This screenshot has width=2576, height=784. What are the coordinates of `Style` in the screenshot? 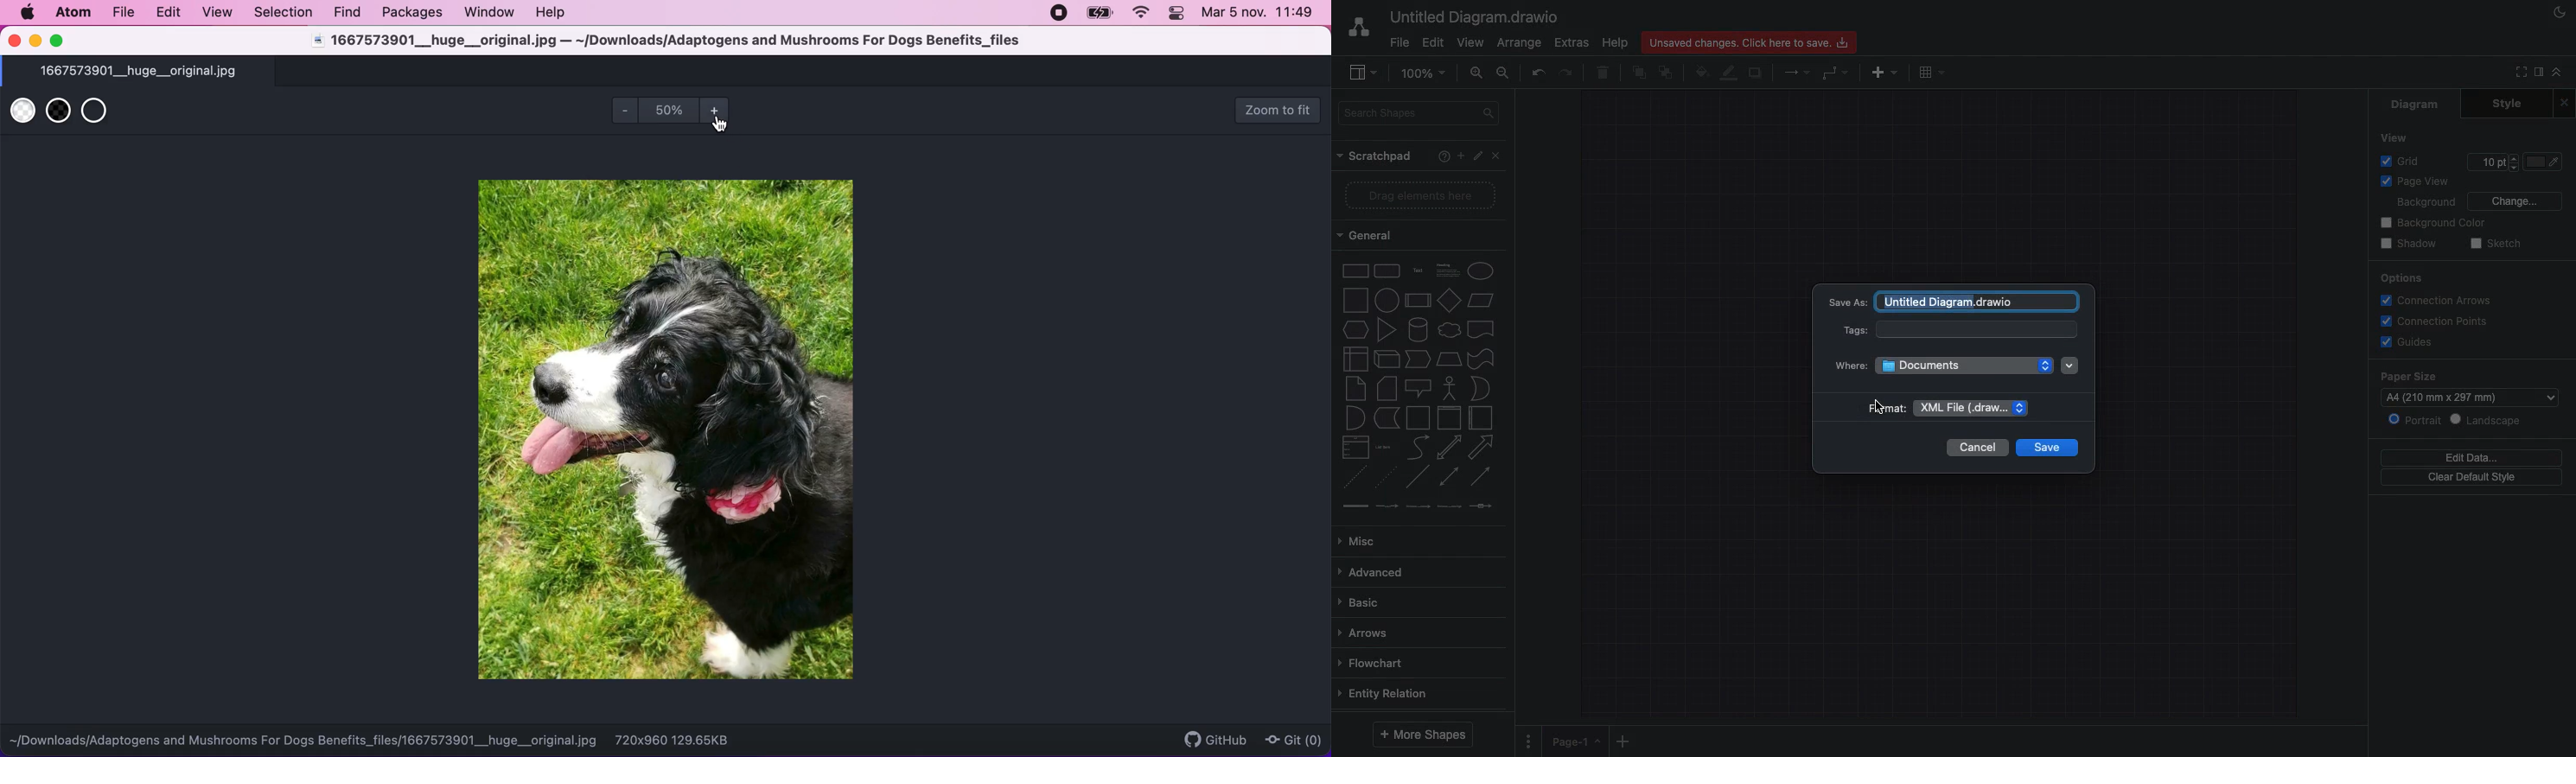 It's located at (2517, 104).